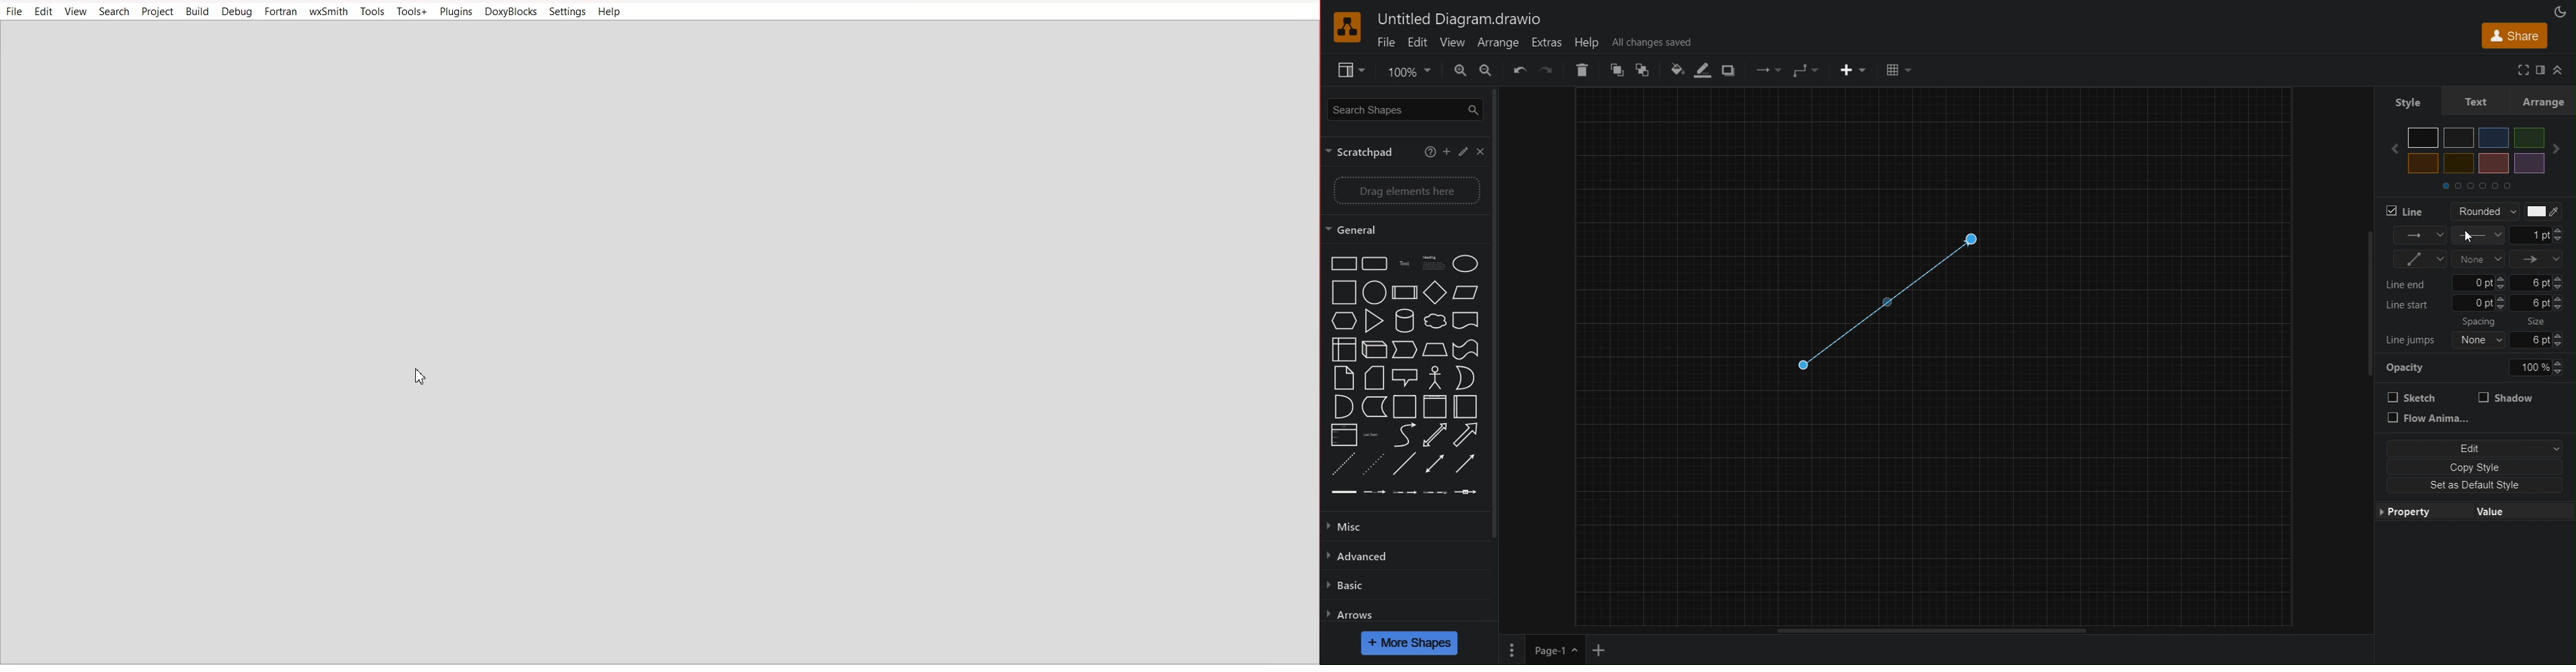  I want to click on page 1, so click(1554, 650).